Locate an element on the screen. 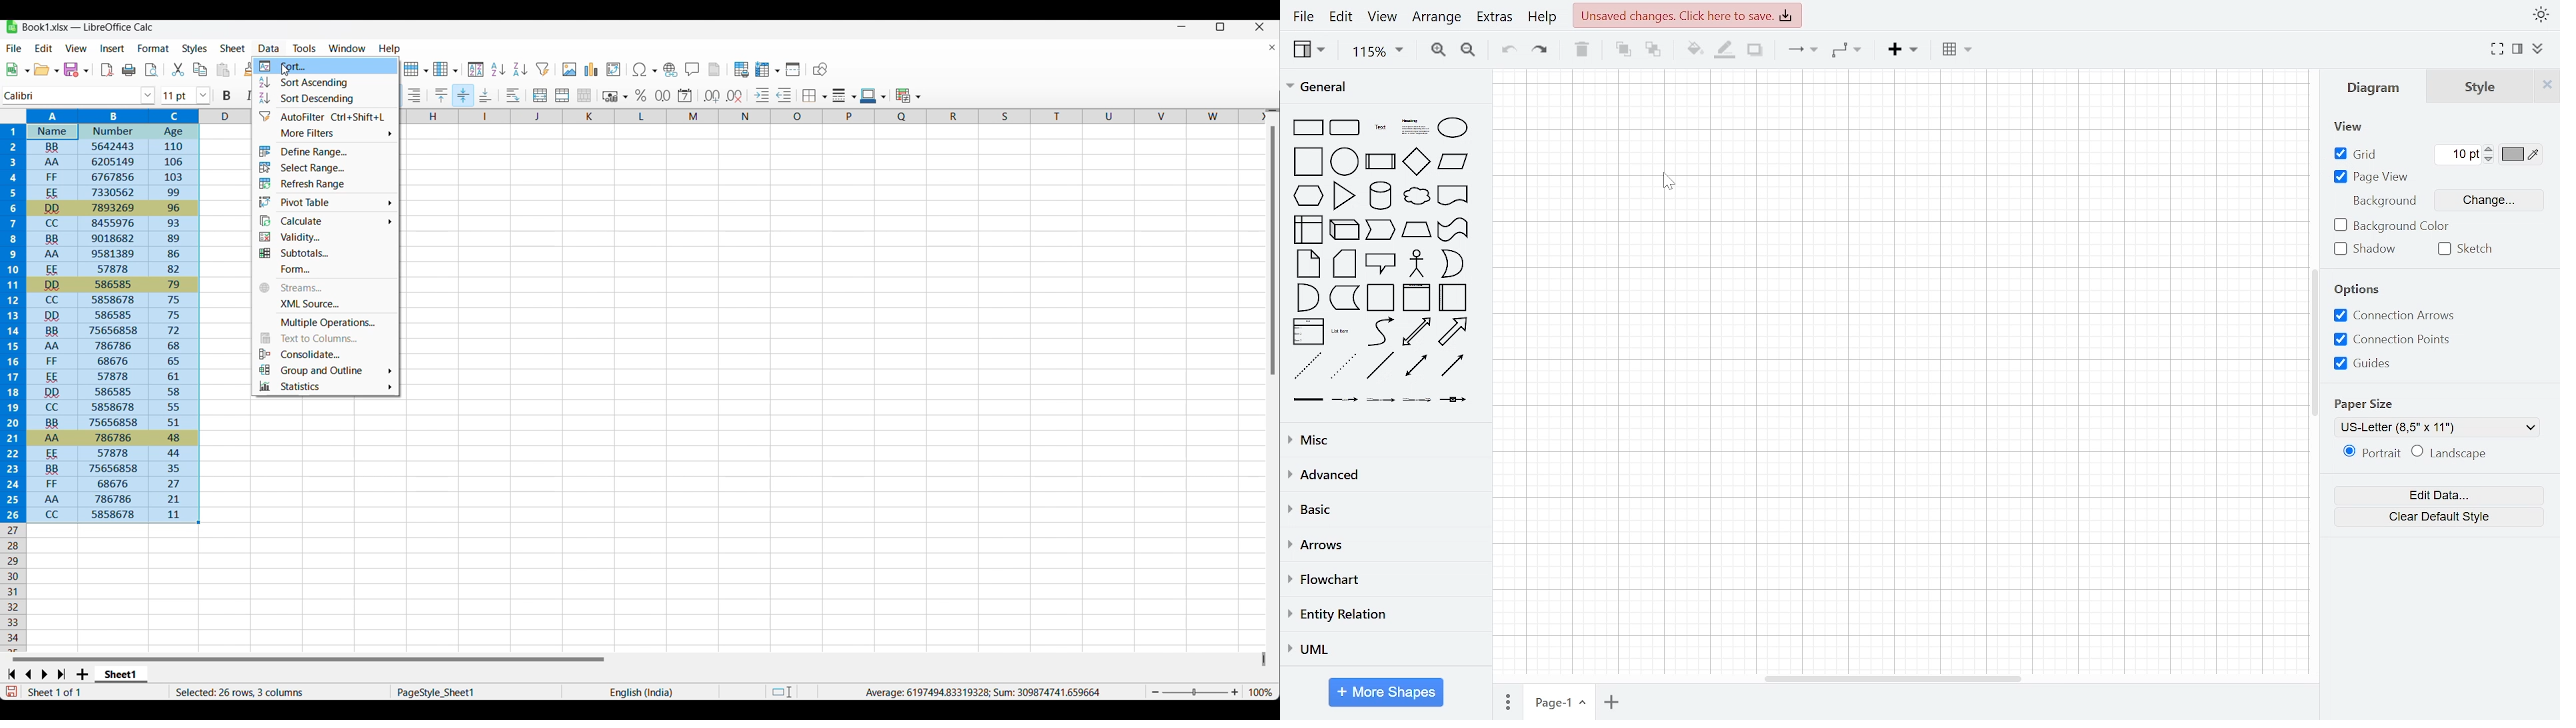 The image size is (2576, 728). circle is located at coordinates (1345, 161).